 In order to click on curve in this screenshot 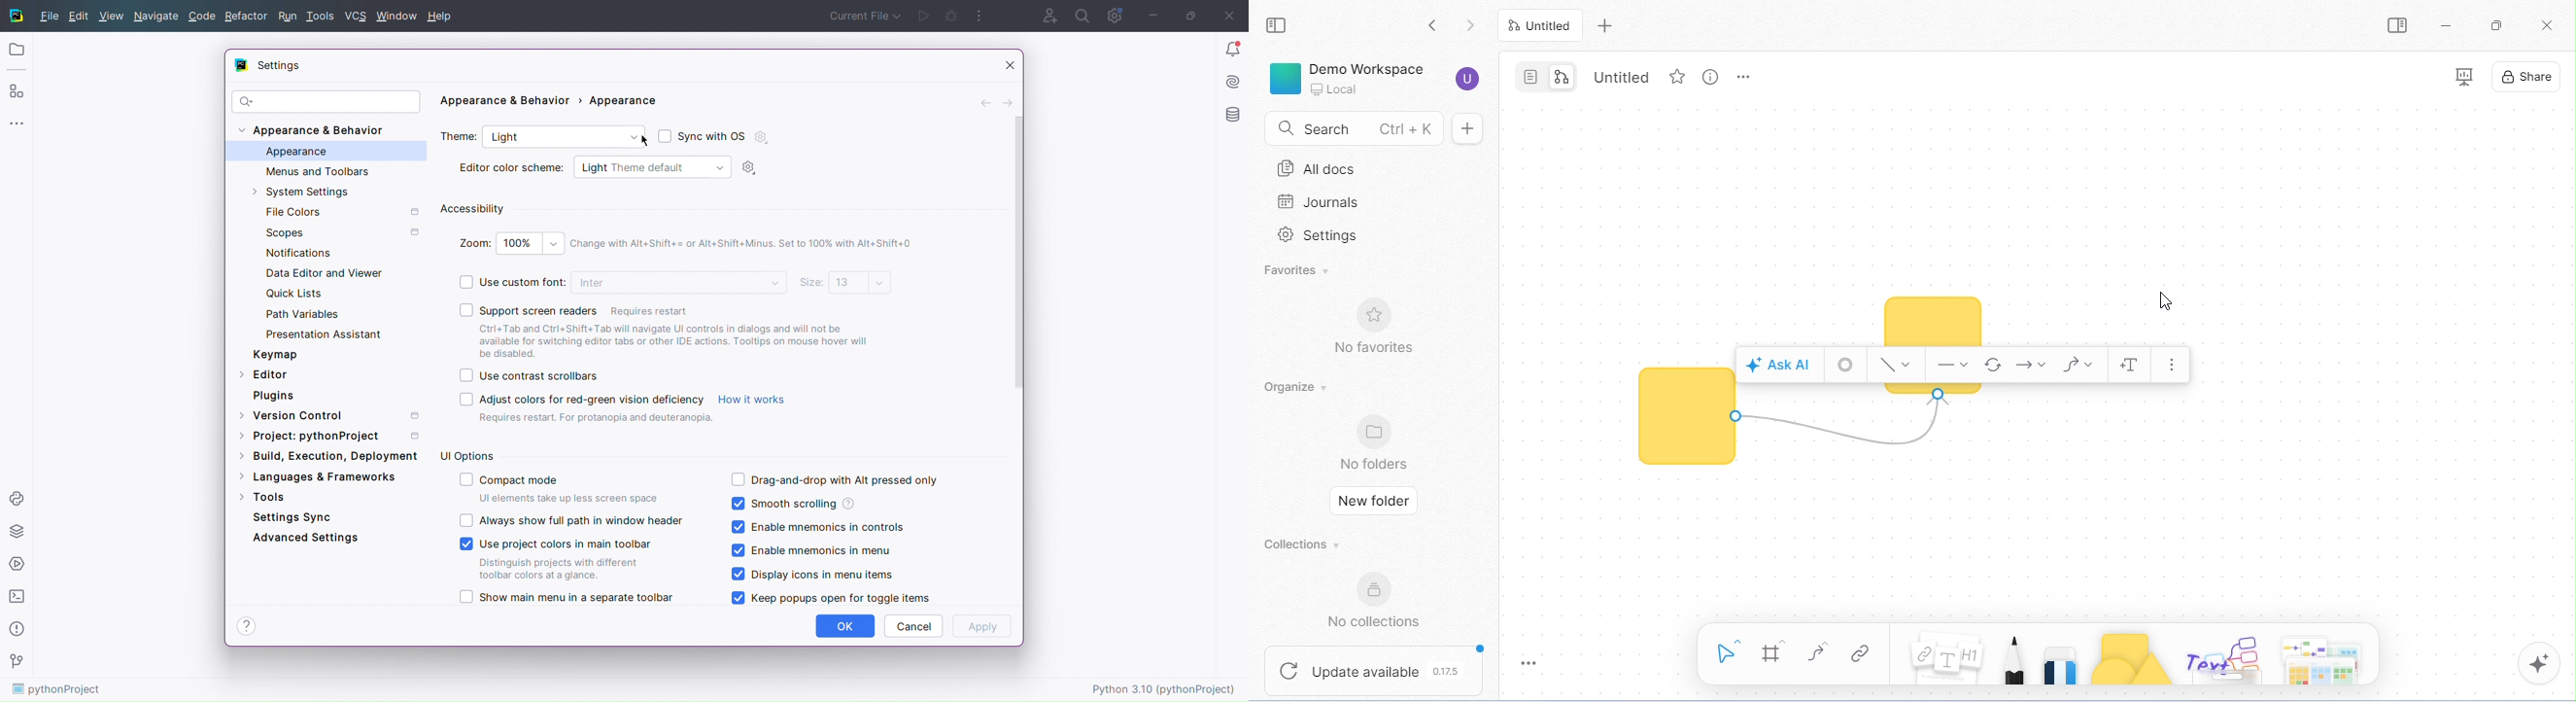, I will do `click(1819, 652)`.